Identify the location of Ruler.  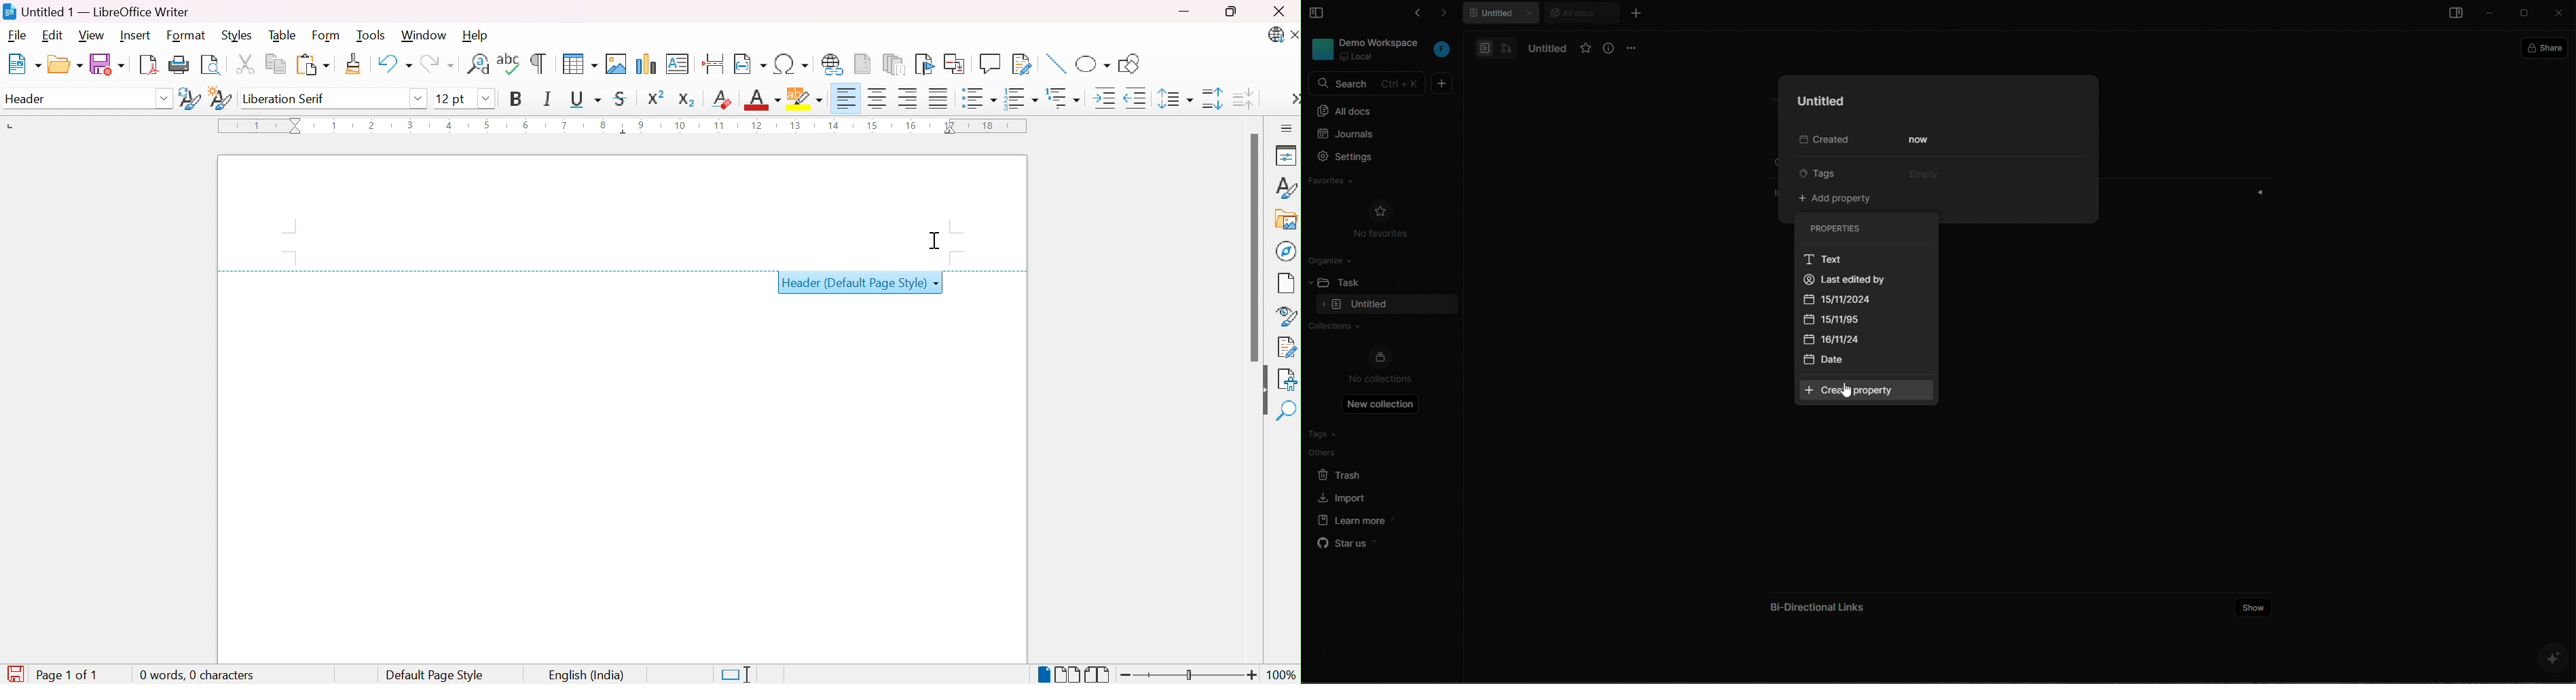
(619, 127).